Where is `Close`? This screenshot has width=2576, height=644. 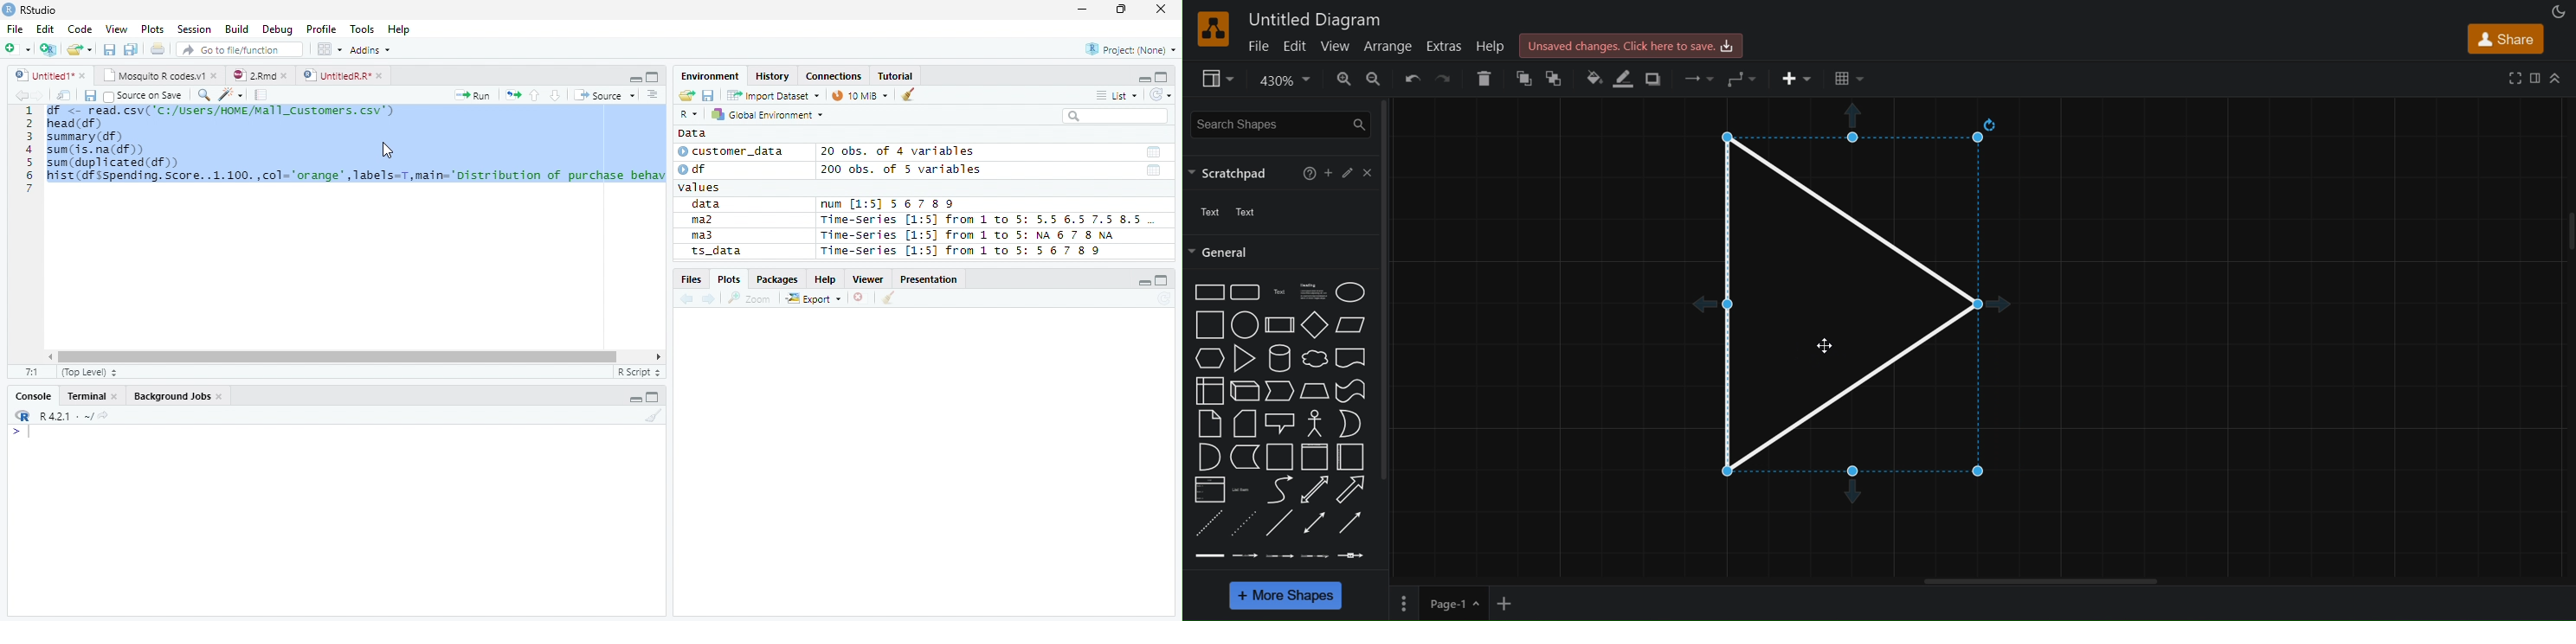 Close is located at coordinates (1160, 10).